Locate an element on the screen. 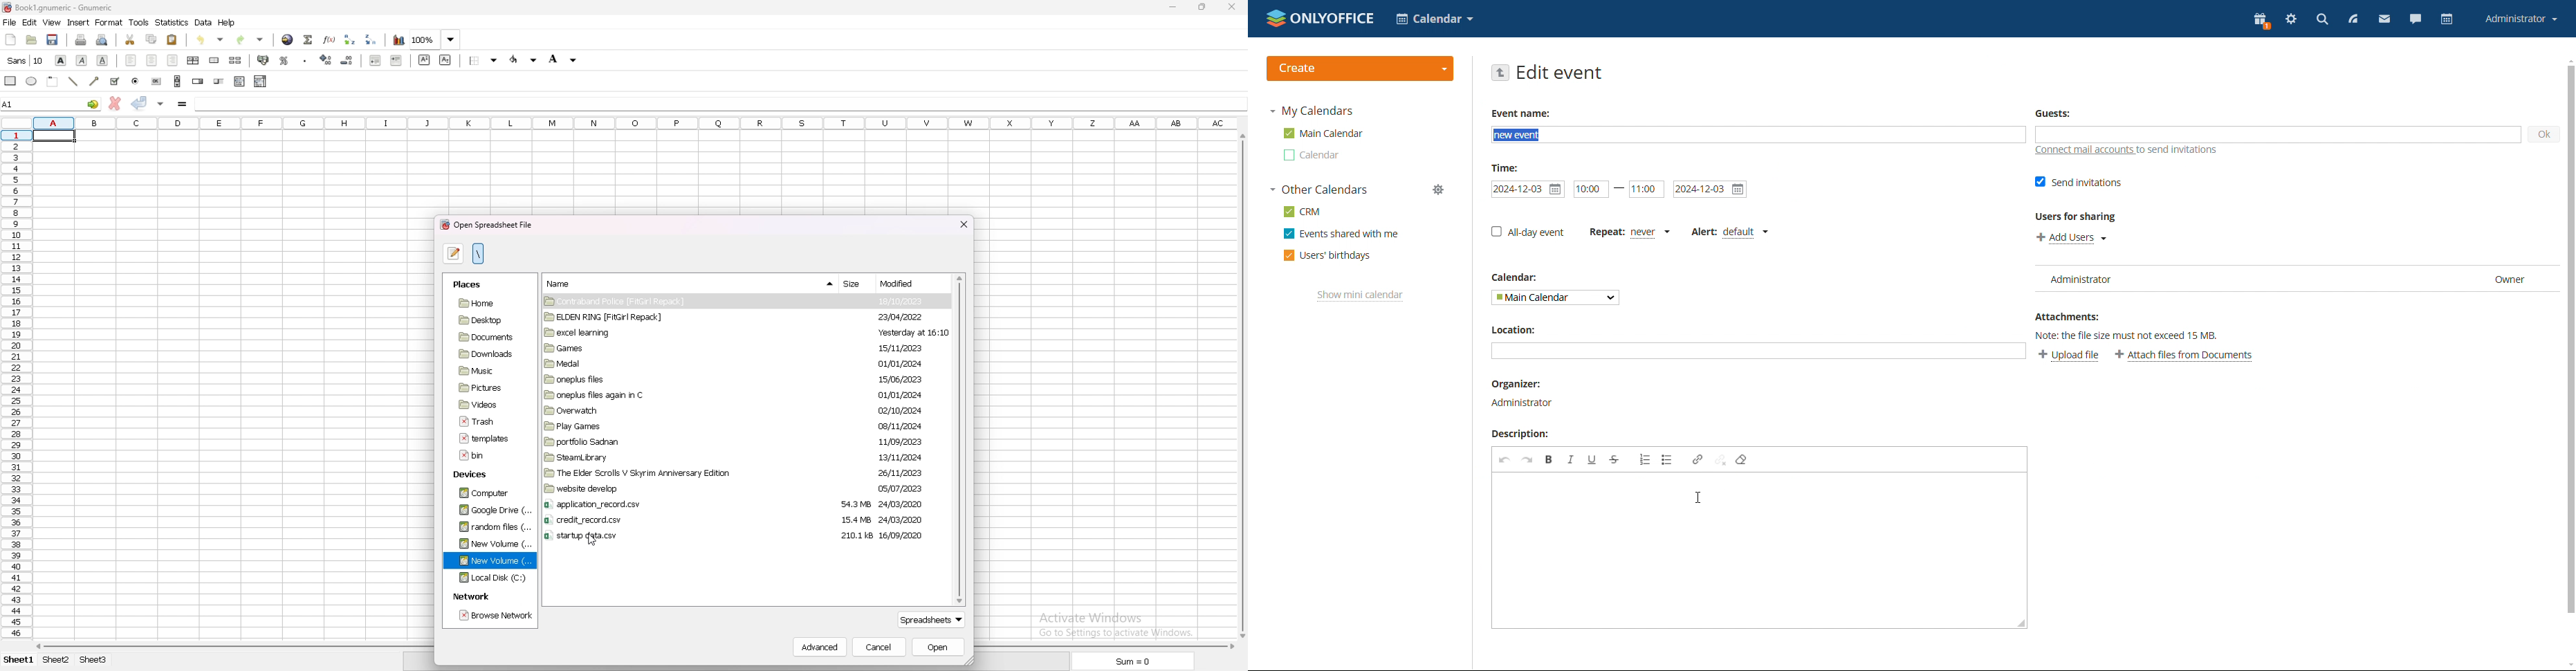 The image size is (2576, 672). folder is located at coordinates (488, 527).